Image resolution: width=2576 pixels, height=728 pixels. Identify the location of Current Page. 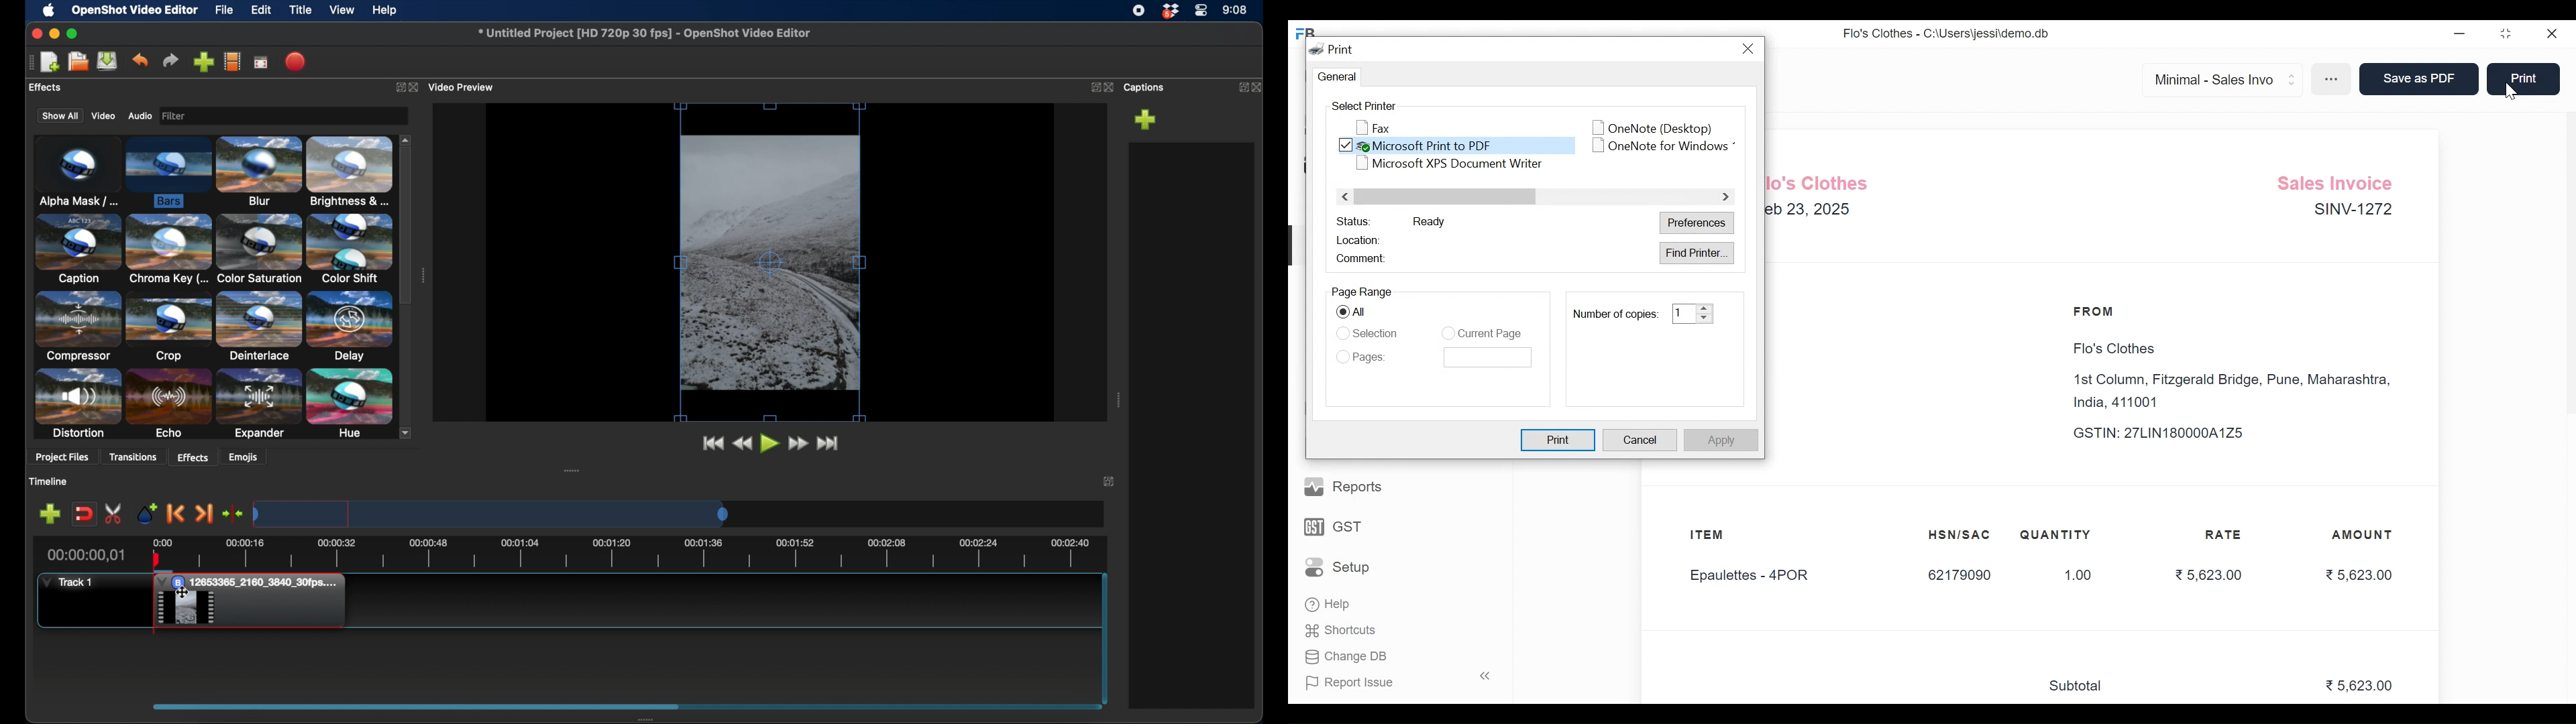
(1490, 334).